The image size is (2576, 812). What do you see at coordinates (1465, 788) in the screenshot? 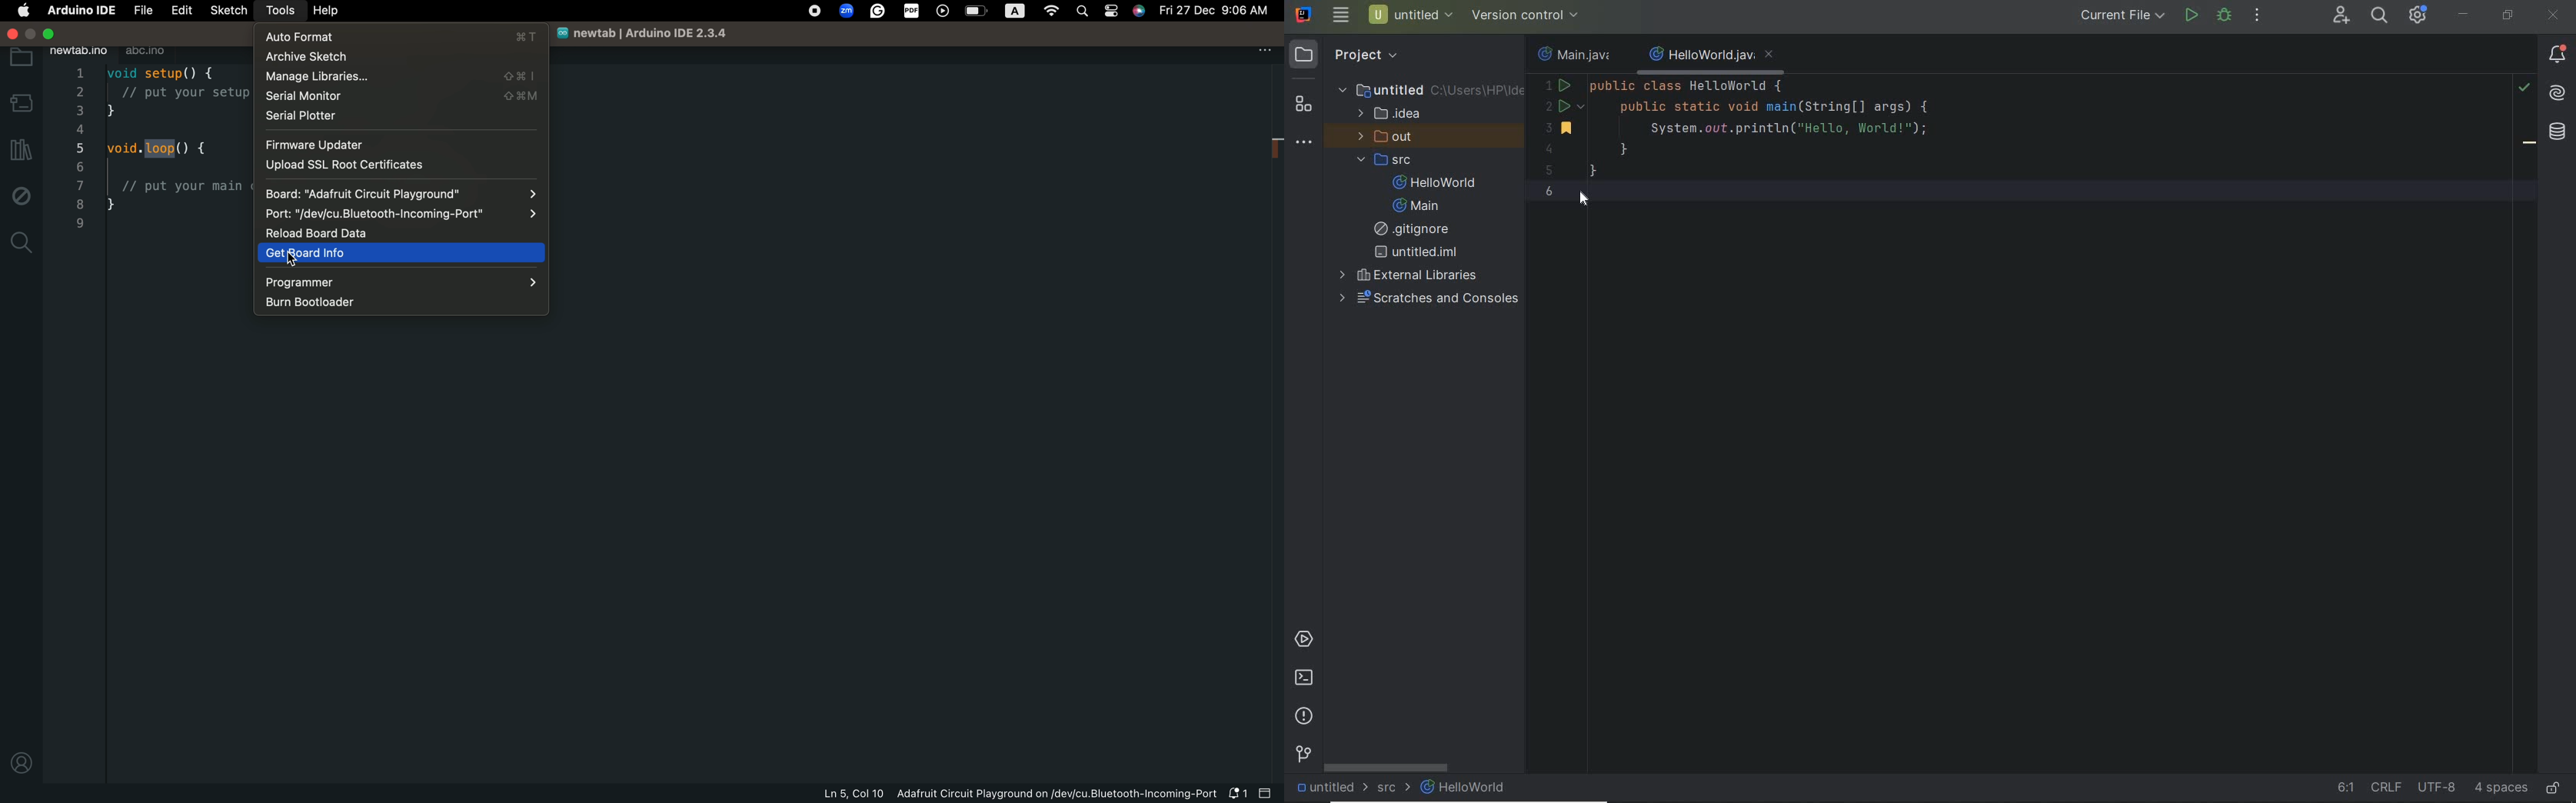
I see `HelloWorld` at bounding box center [1465, 788].